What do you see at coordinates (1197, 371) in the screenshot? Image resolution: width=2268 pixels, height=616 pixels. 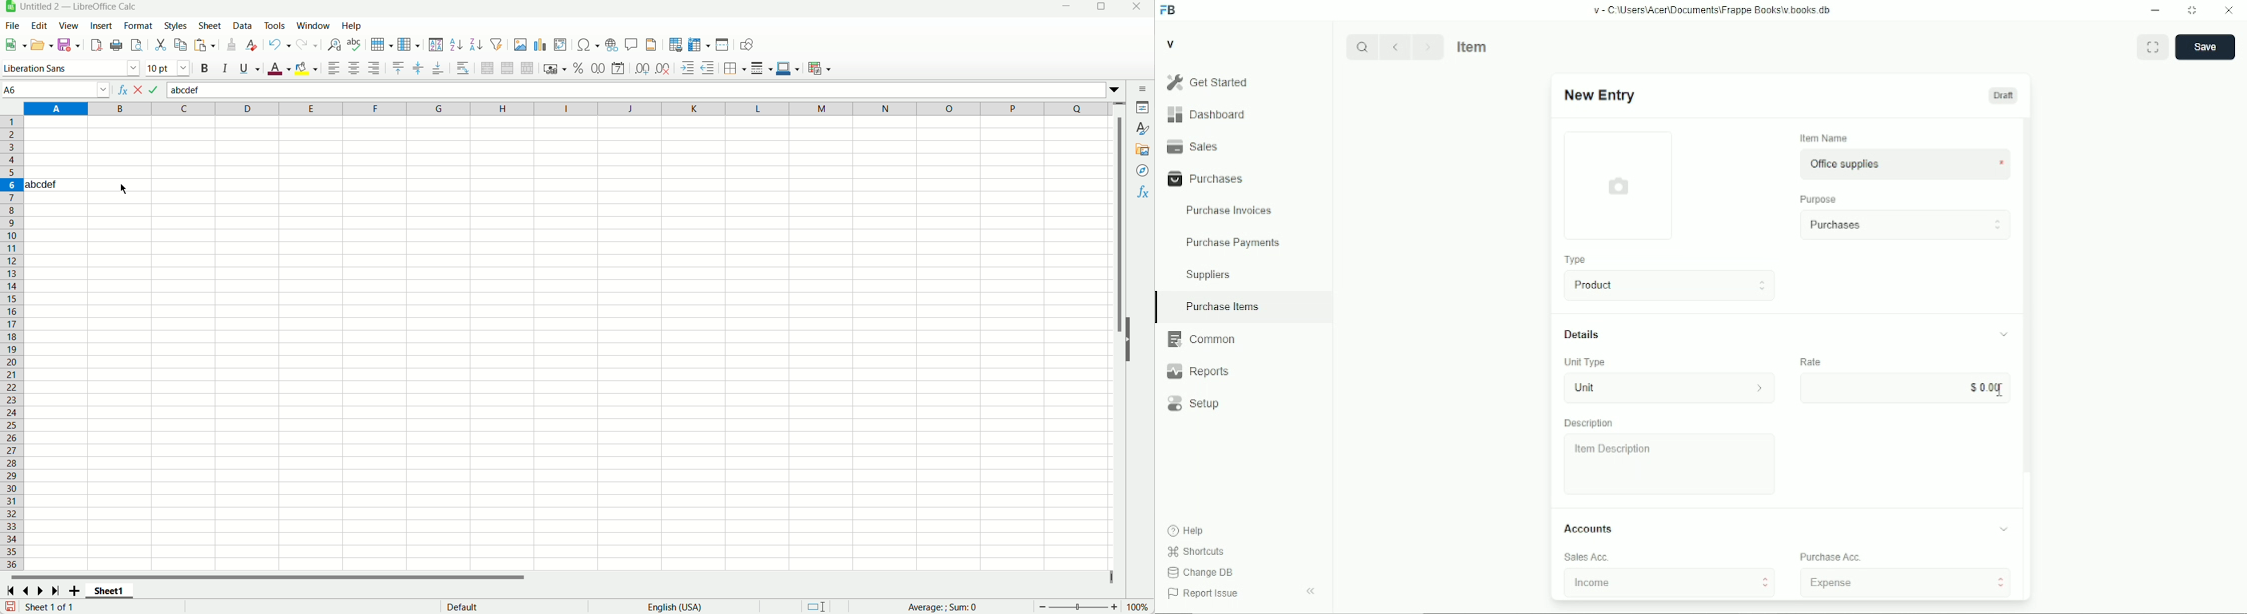 I see `reports` at bounding box center [1197, 371].